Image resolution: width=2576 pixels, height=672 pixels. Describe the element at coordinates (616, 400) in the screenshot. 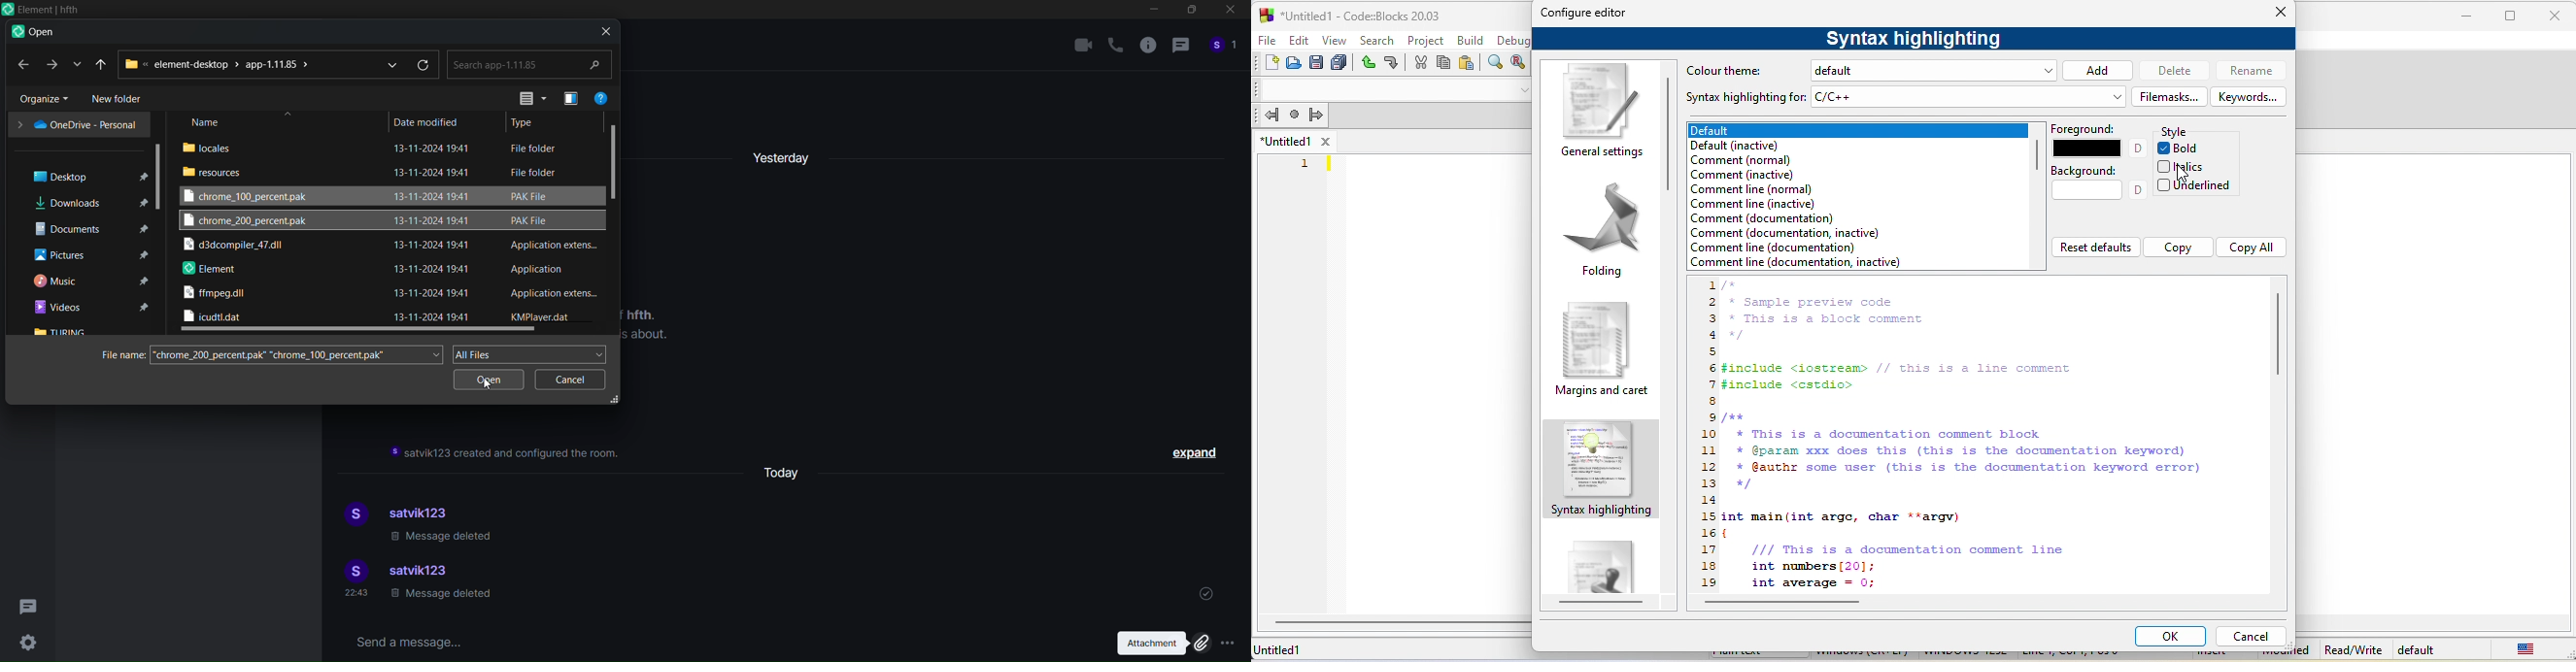

I see `resize dialog` at that location.